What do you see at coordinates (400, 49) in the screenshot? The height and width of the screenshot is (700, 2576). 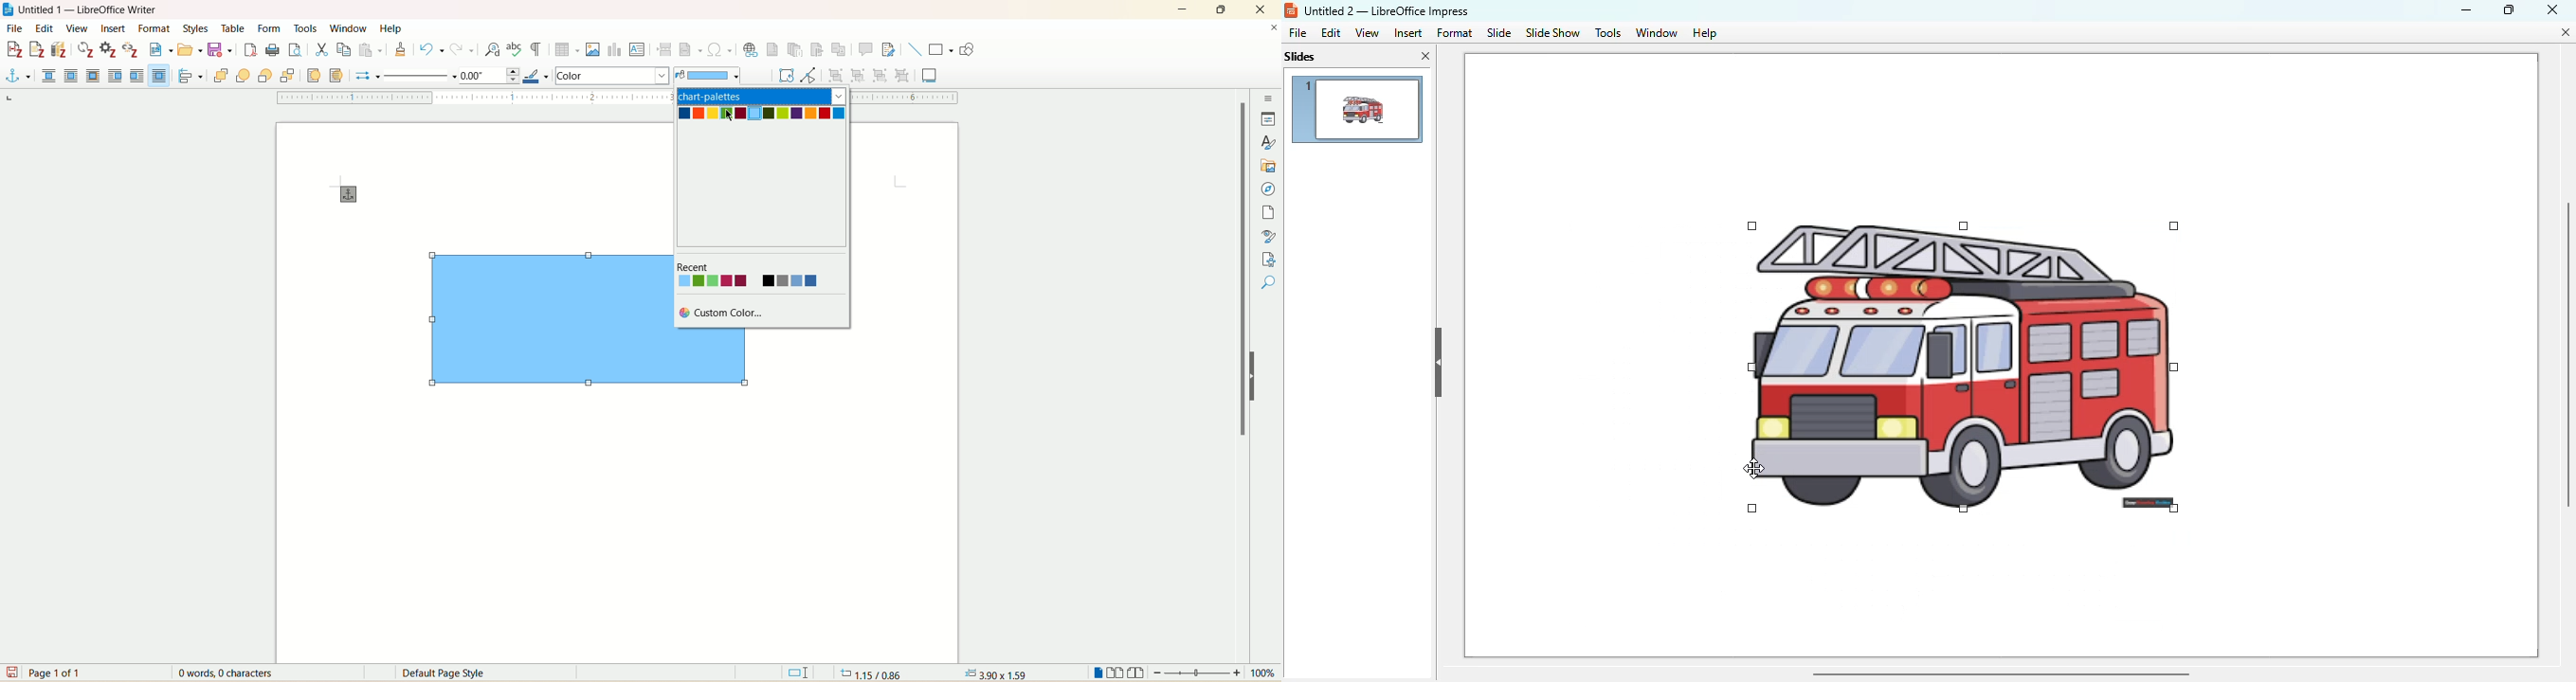 I see `formatting` at bounding box center [400, 49].